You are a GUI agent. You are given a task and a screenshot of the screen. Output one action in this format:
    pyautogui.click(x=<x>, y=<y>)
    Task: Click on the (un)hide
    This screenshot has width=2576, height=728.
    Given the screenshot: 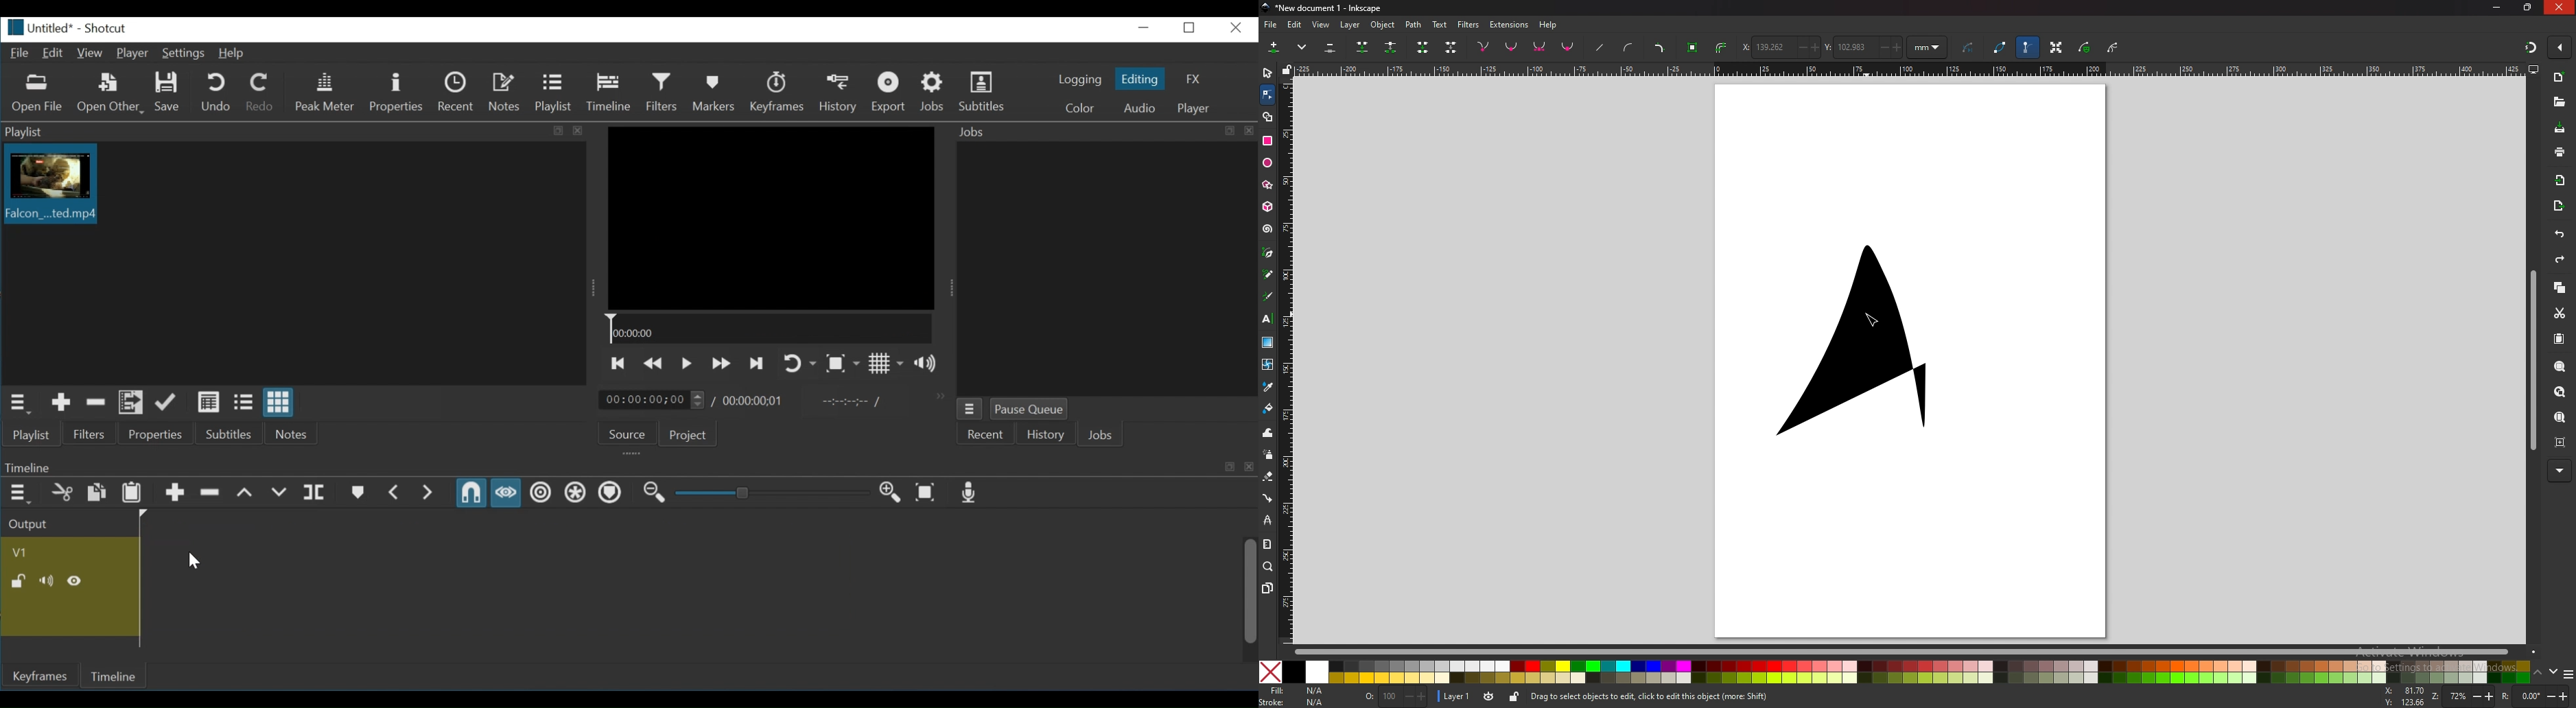 What is the action you would take?
    pyautogui.click(x=75, y=580)
    